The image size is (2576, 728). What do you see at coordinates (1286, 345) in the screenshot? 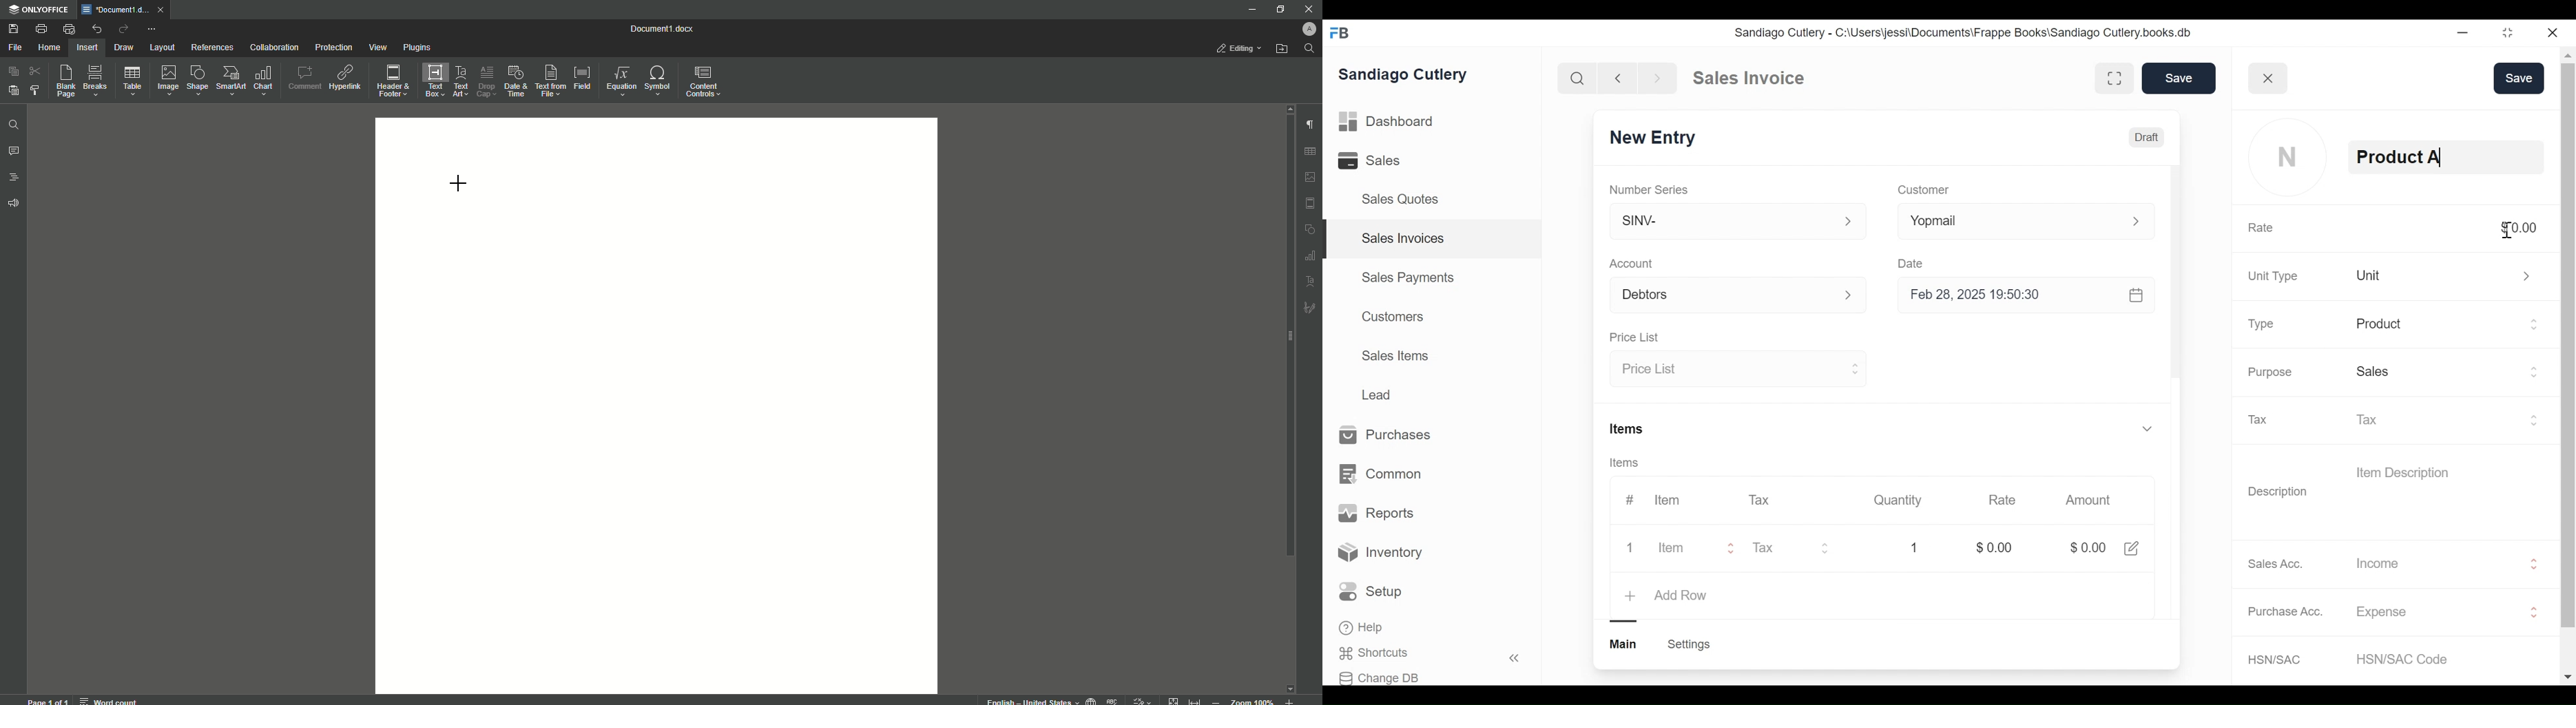
I see `Scroll` at bounding box center [1286, 345].